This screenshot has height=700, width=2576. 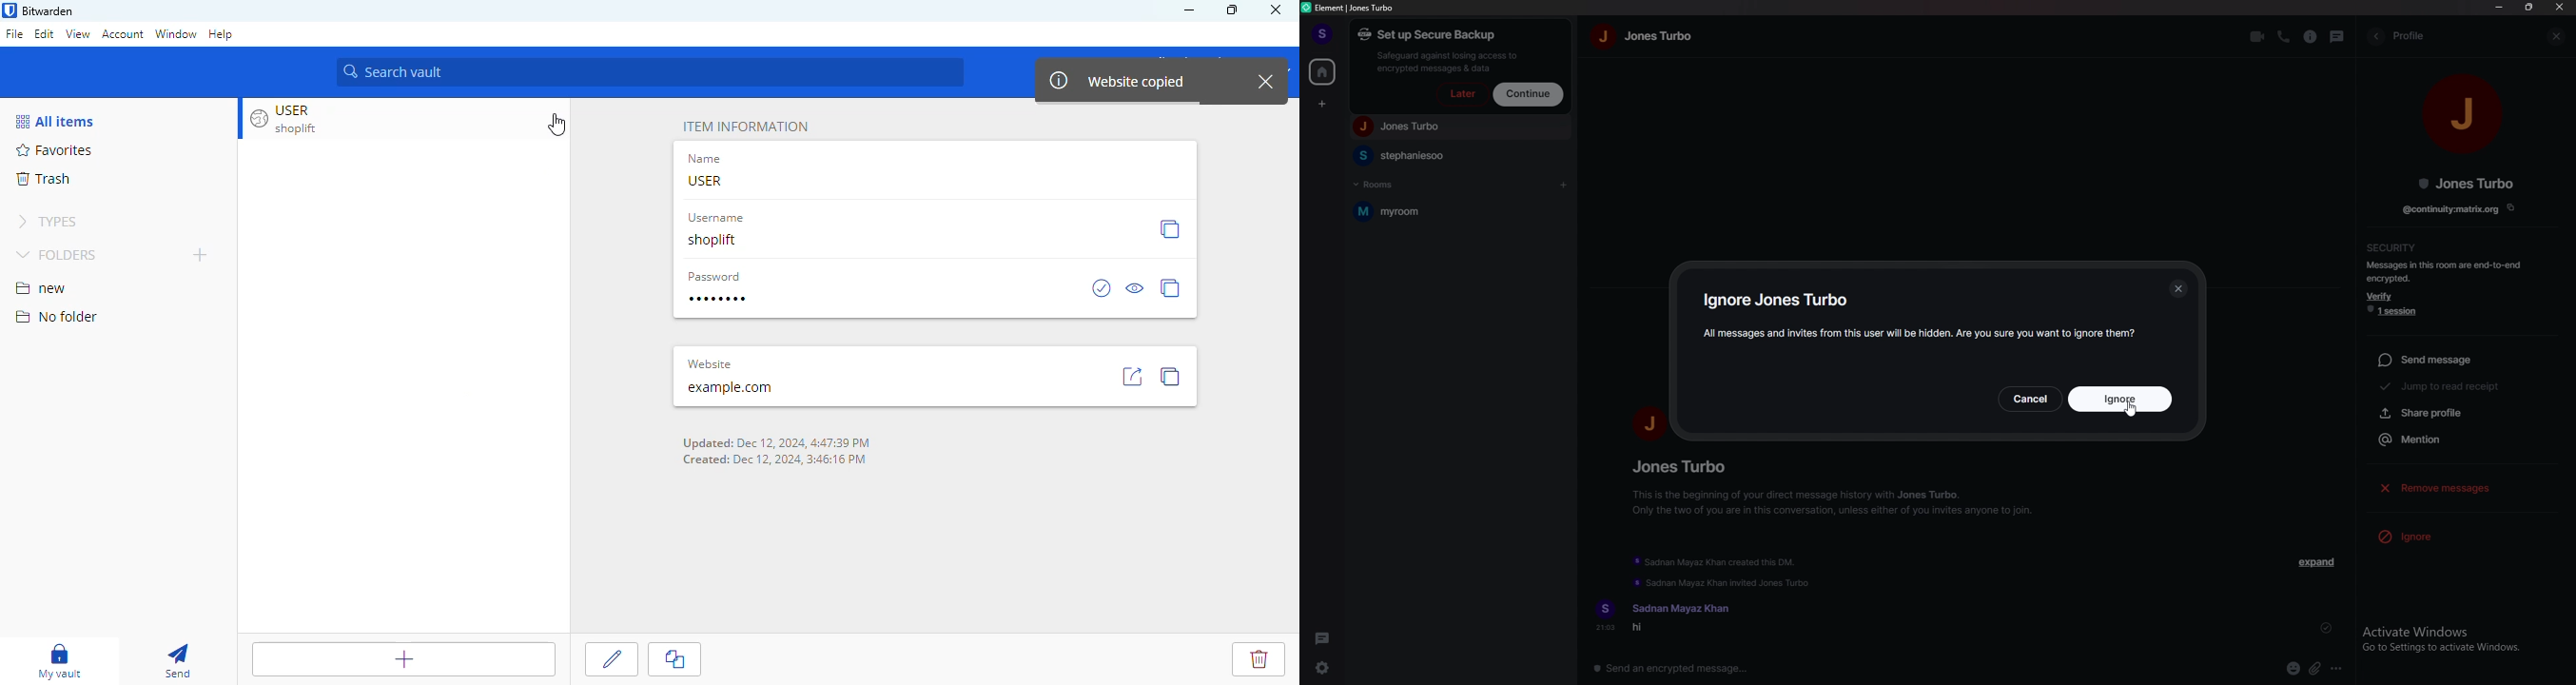 I want to click on Updated: Dec 12 2024 4:47:39 PM, so click(x=774, y=441).